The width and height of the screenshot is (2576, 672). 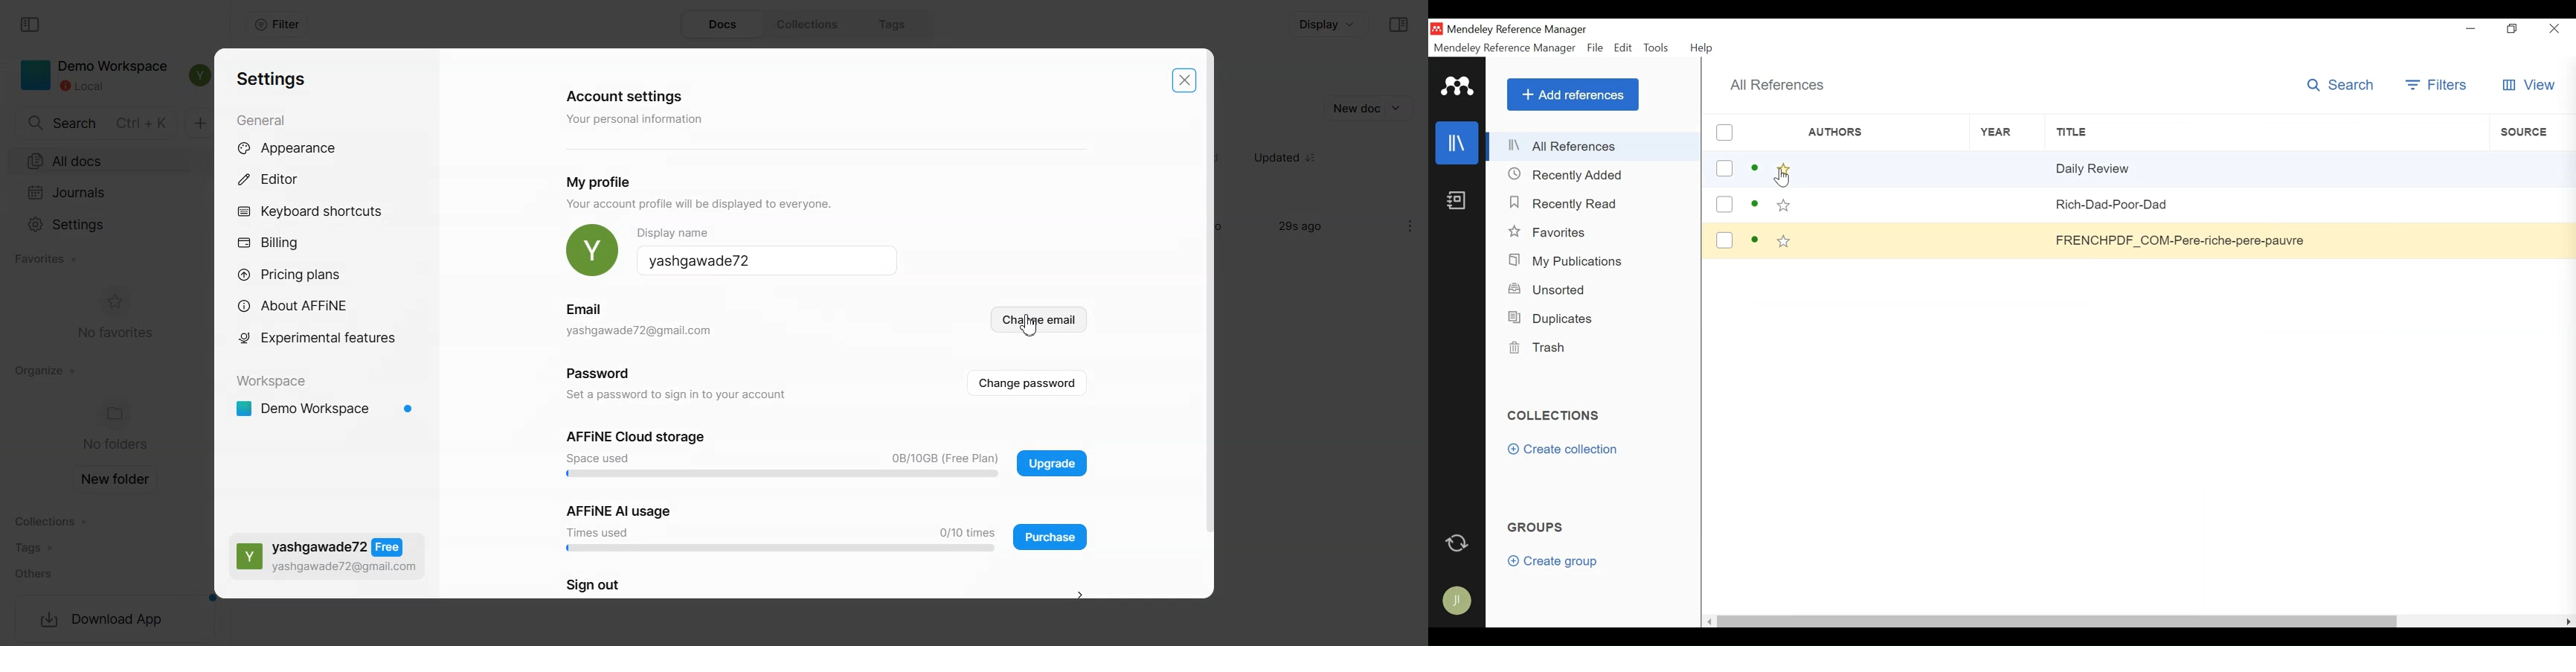 I want to click on daily review, so click(x=2190, y=171).